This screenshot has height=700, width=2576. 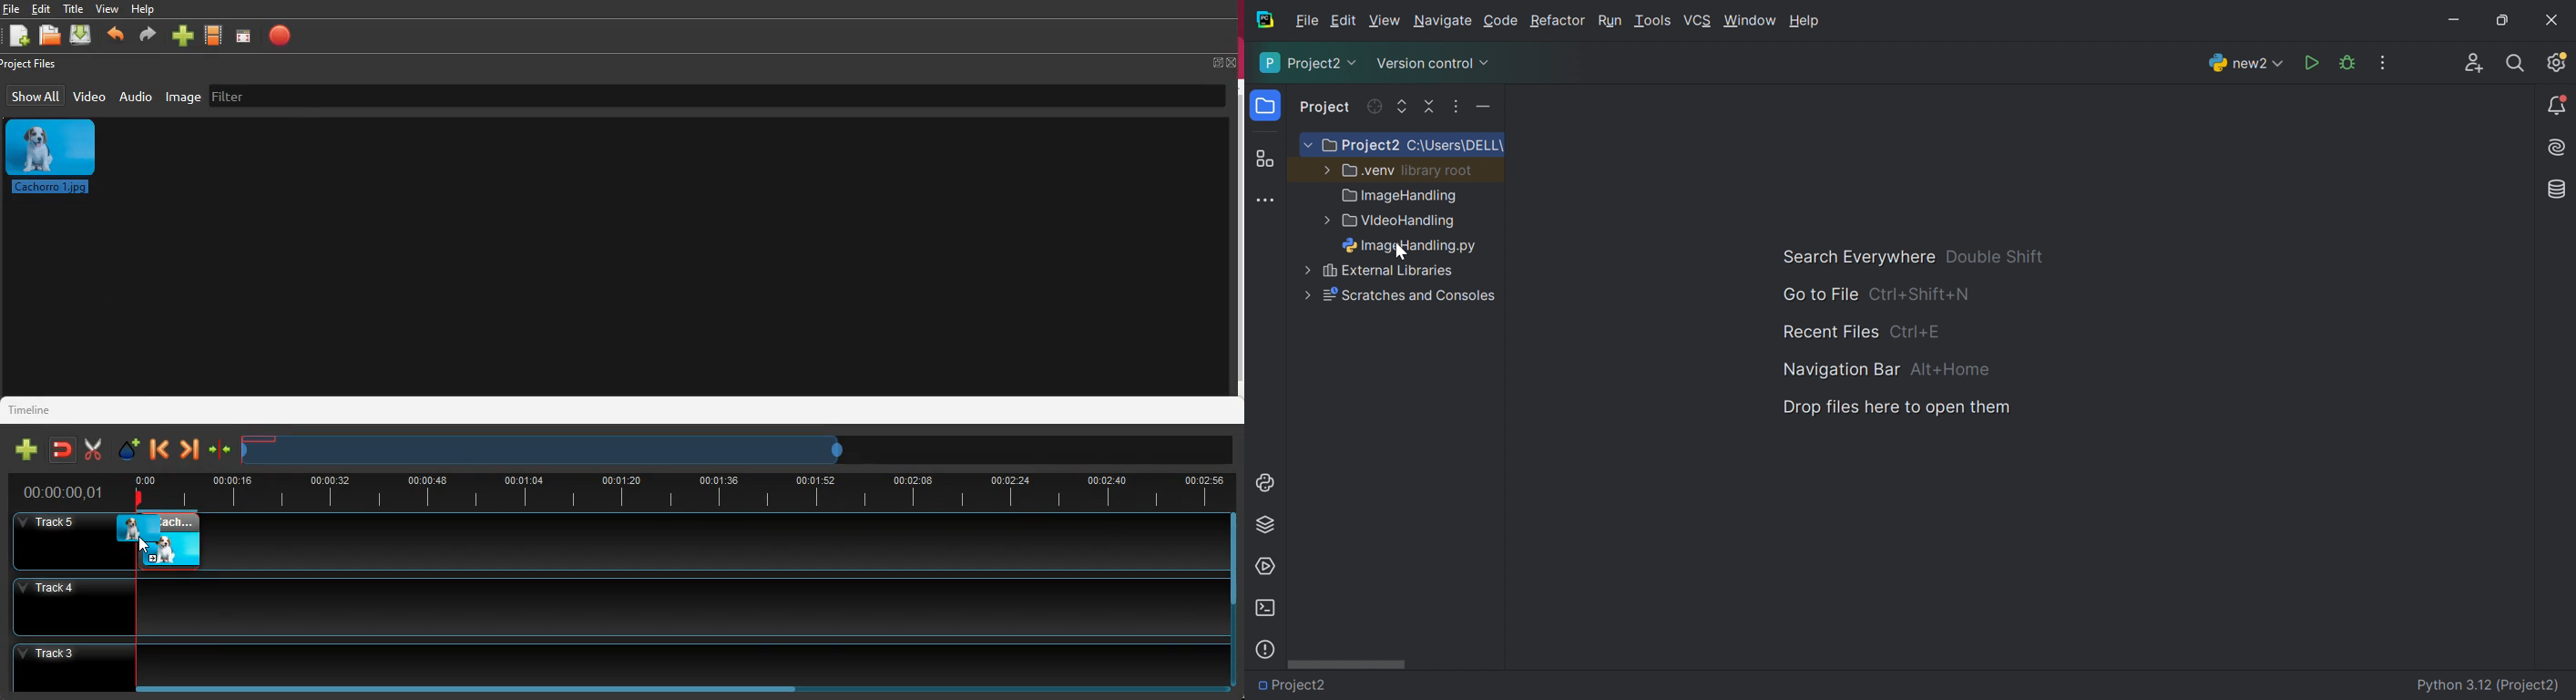 What do you see at coordinates (1652, 21) in the screenshot?
I see `Tools` at bounding box center [1652, 21].